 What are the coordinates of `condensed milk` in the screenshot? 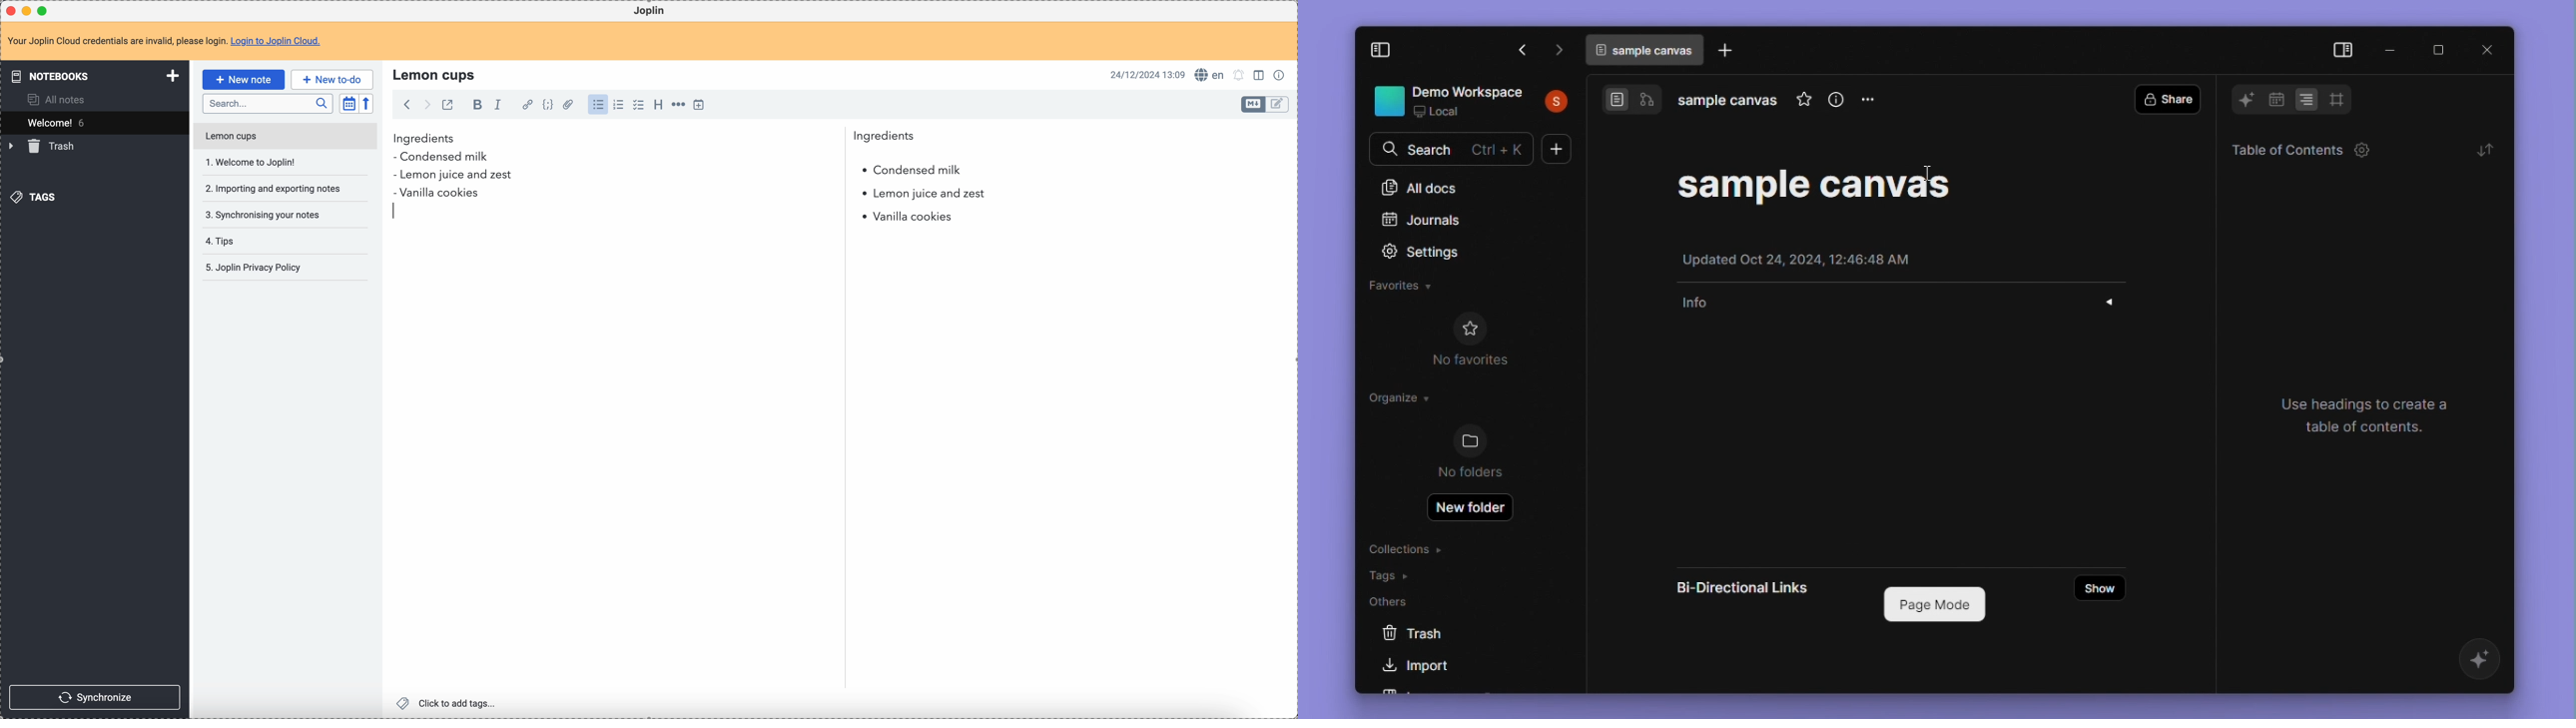 It's located at (445, 157).